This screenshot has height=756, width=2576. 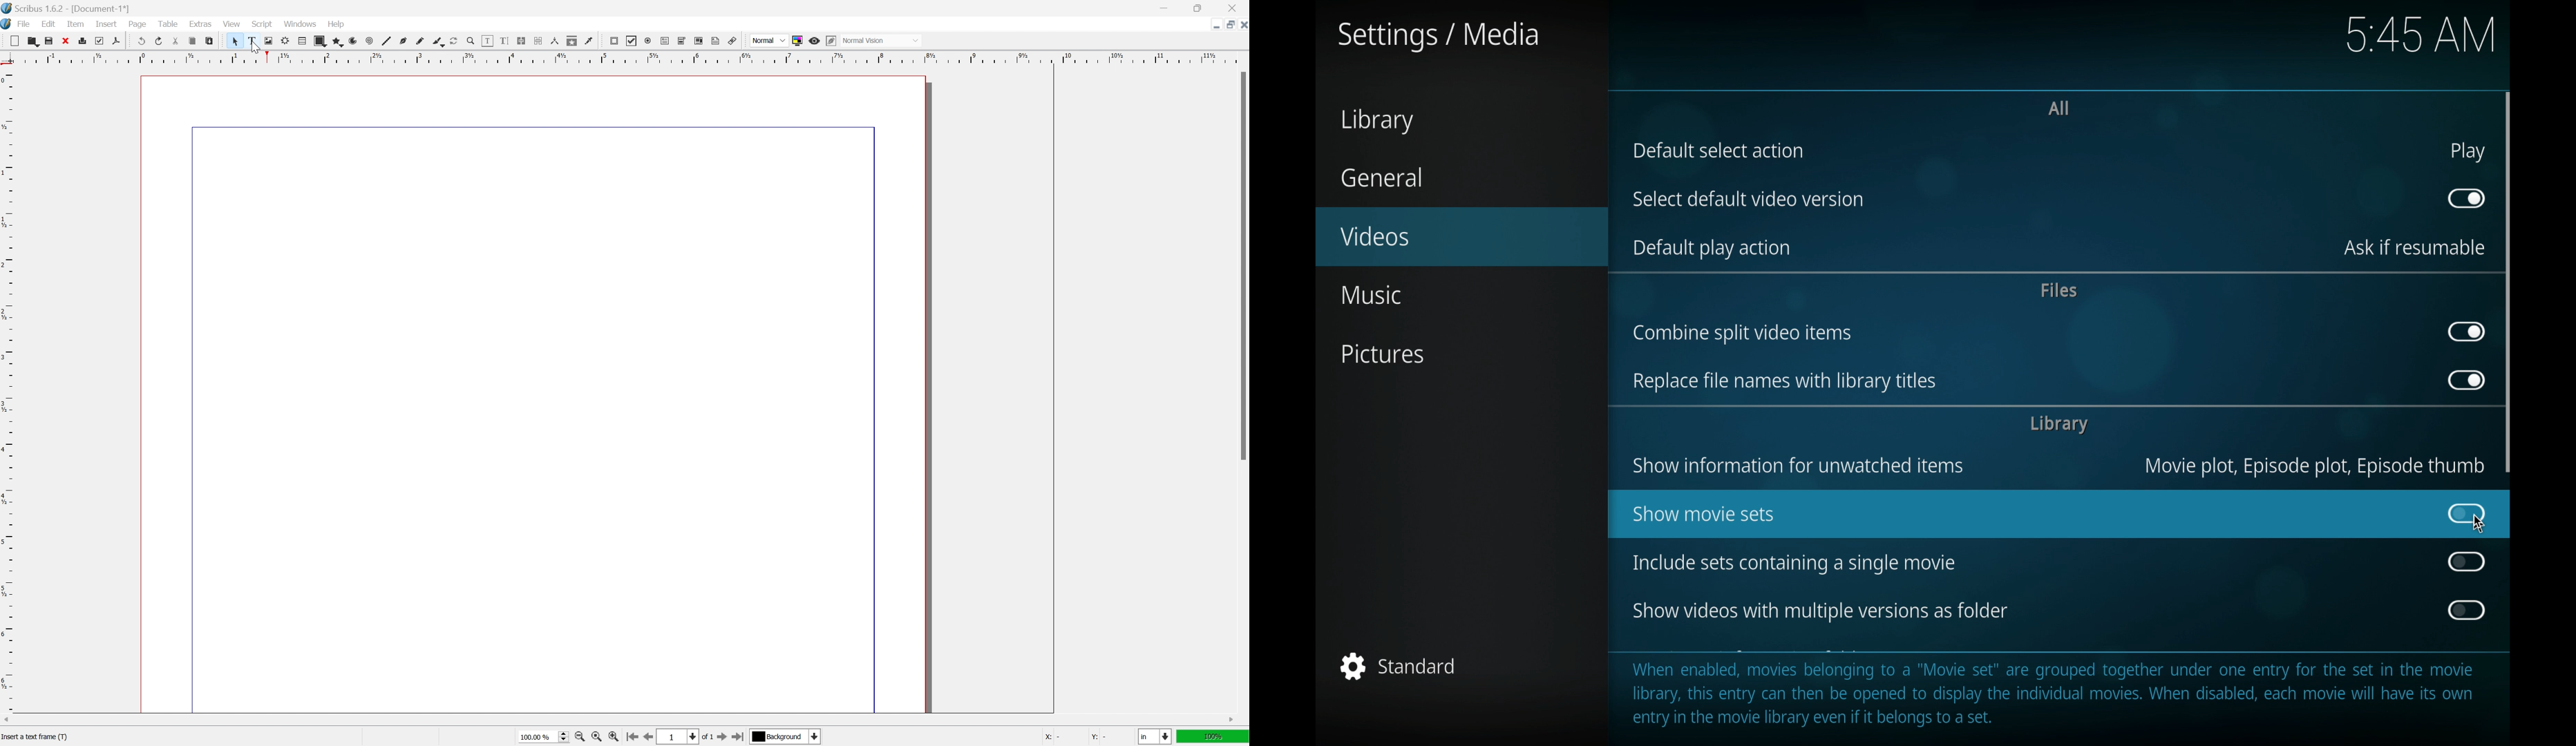 I want to click on default select, so click(x=1718, y=151).